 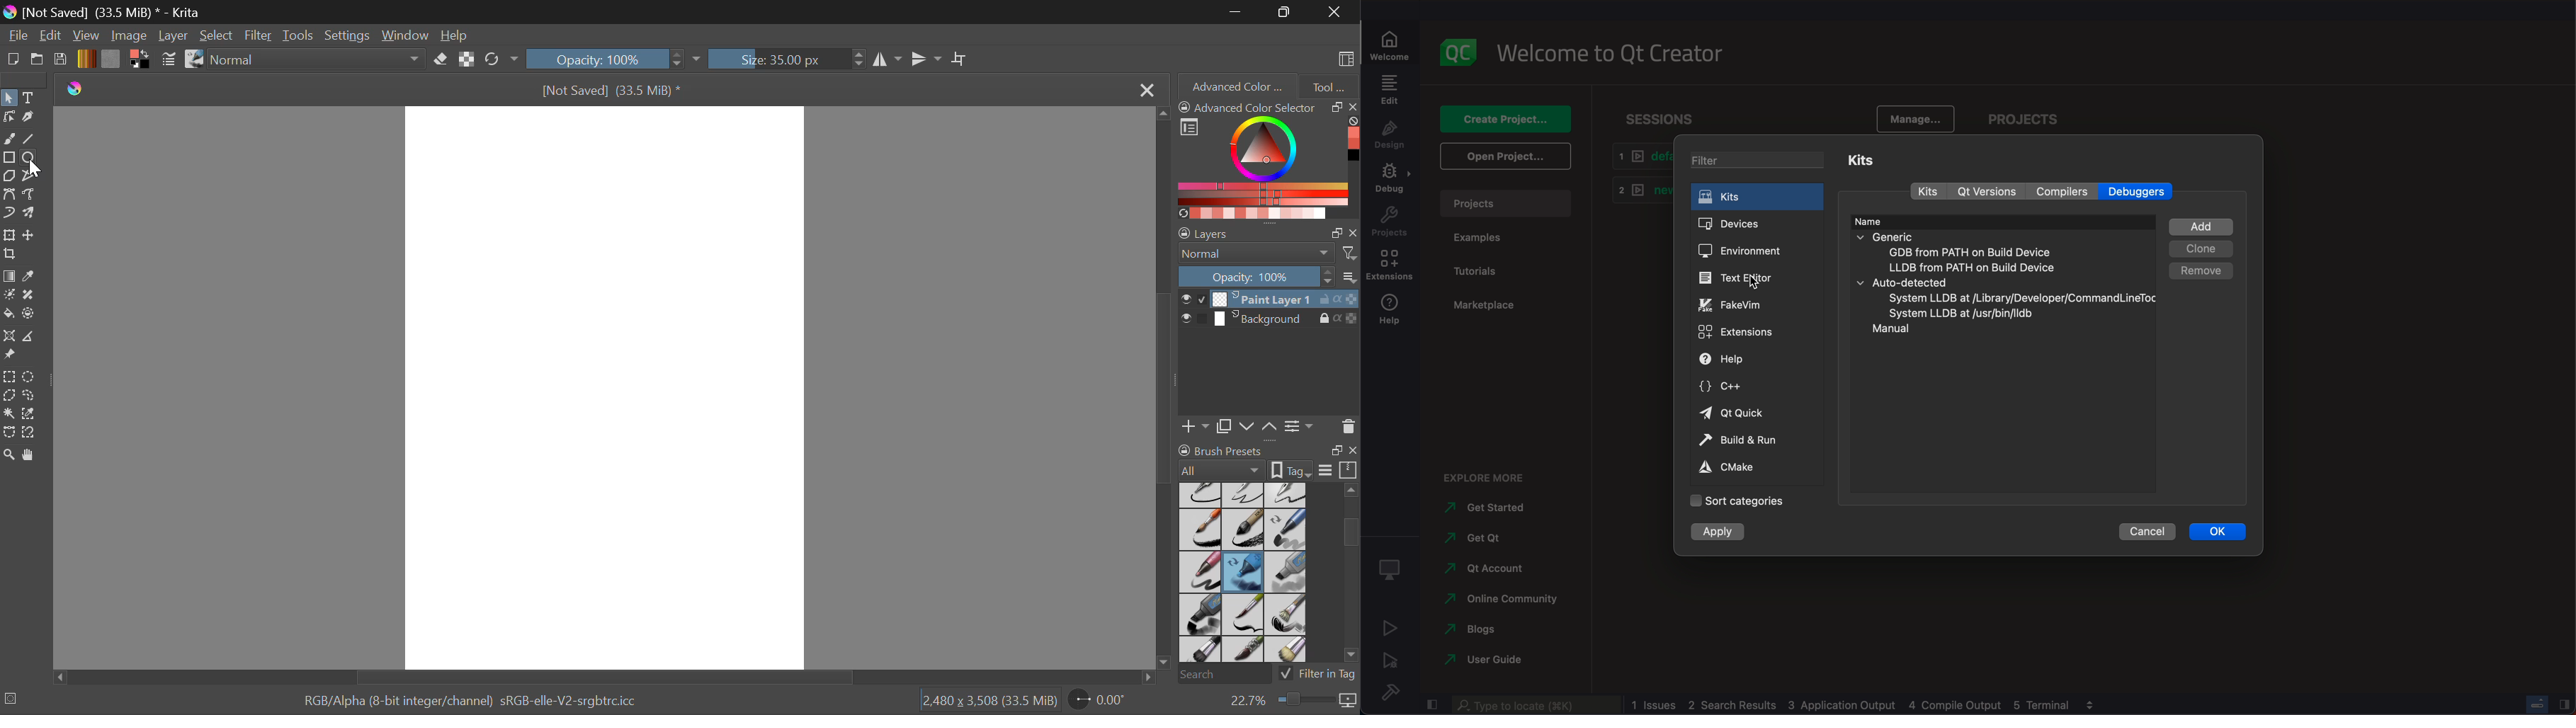 I want to click on Horizontal Mirror Tool, so click(x=887, y=59).